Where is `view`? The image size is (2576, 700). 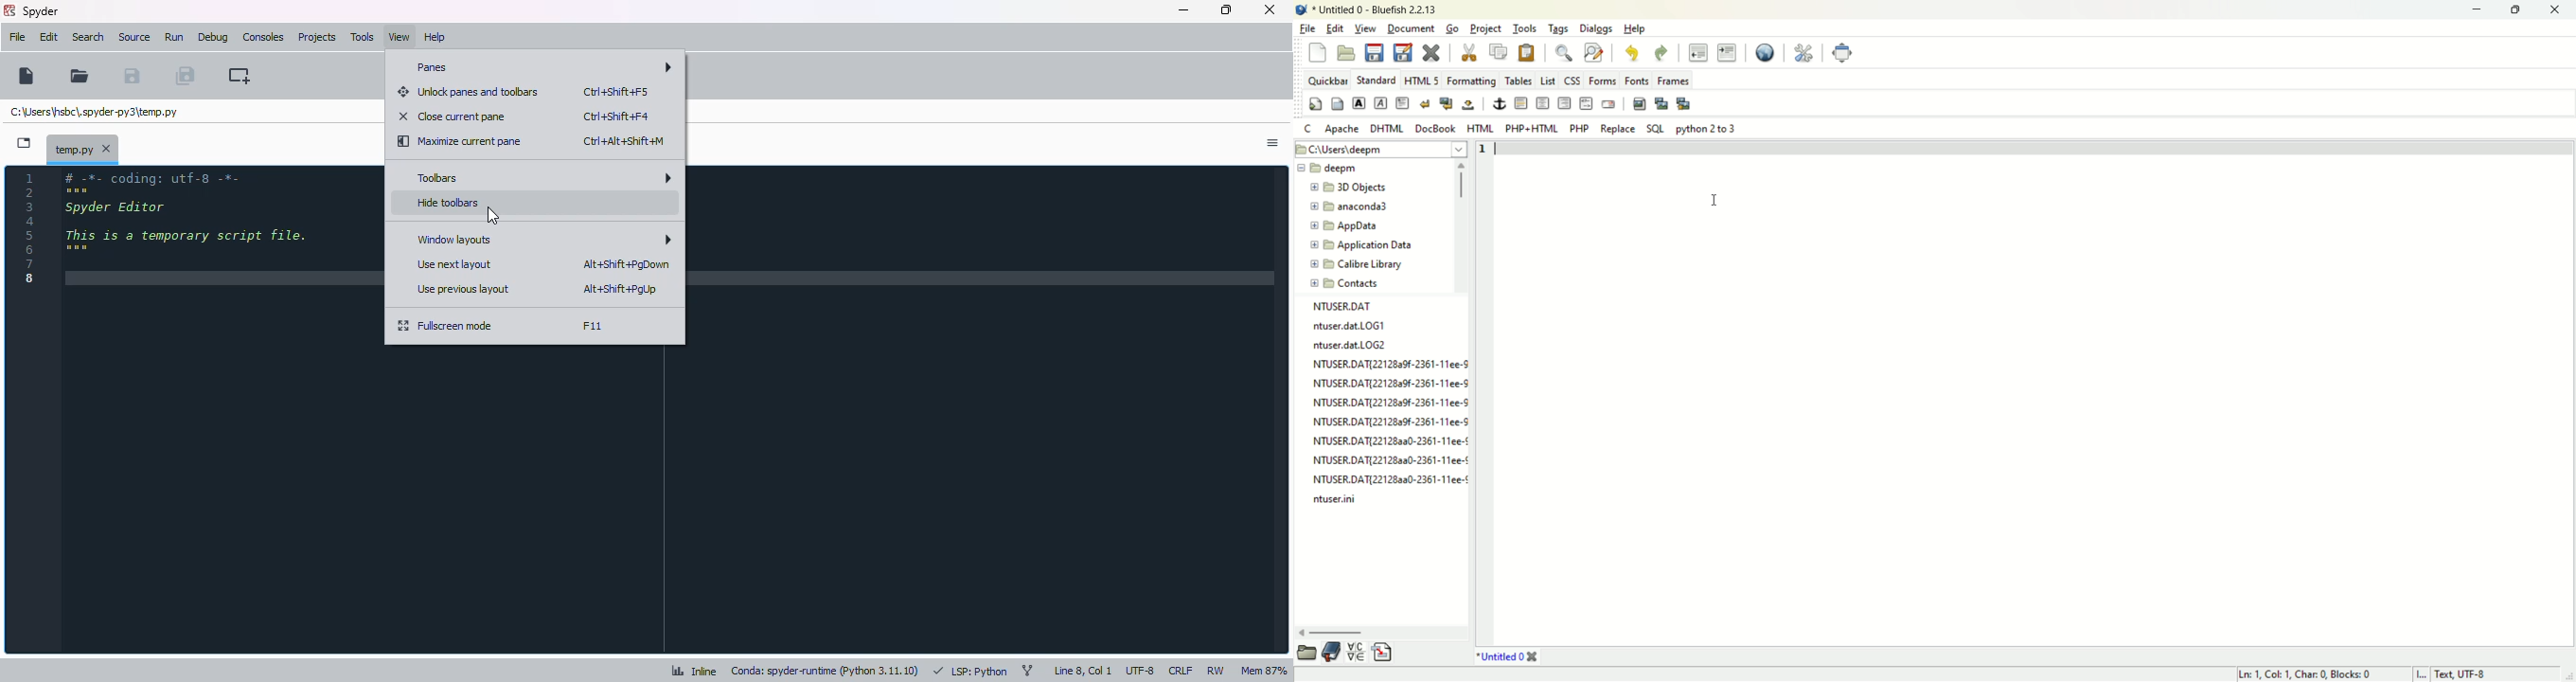
view is located at coordinates (398, 37).